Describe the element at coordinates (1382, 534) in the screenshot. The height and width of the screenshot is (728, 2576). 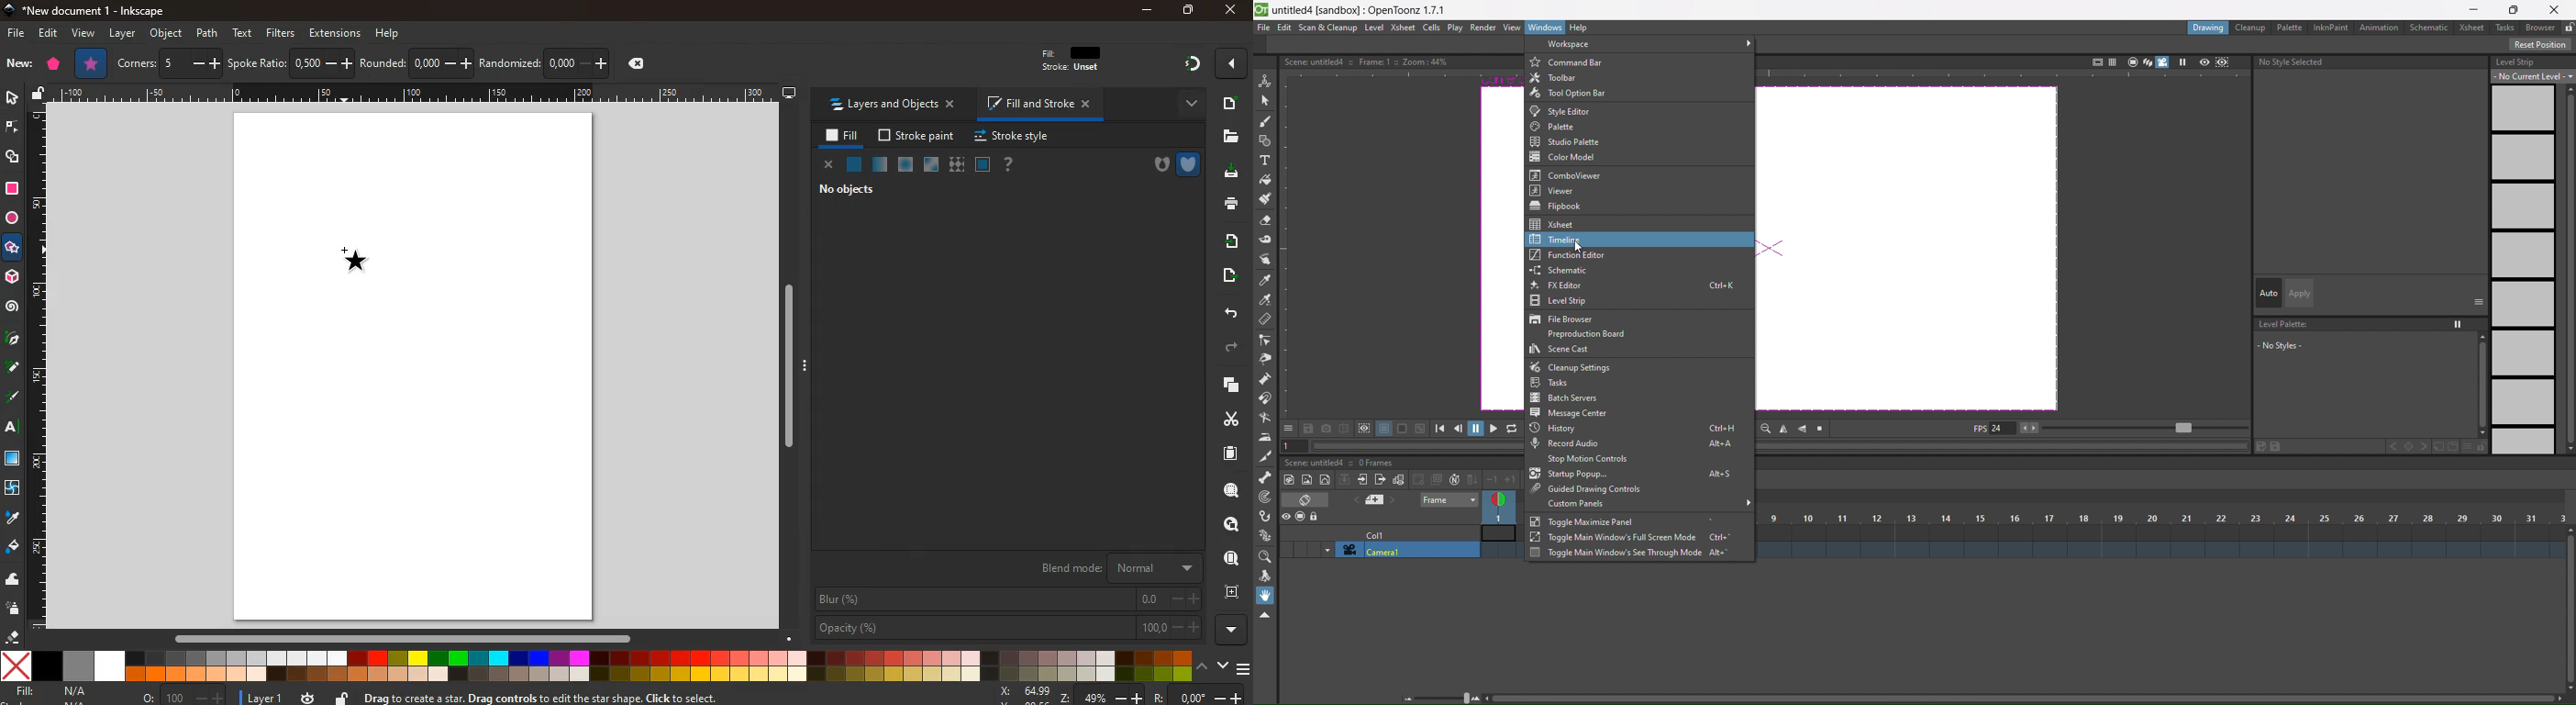
I see `col1` at that location.